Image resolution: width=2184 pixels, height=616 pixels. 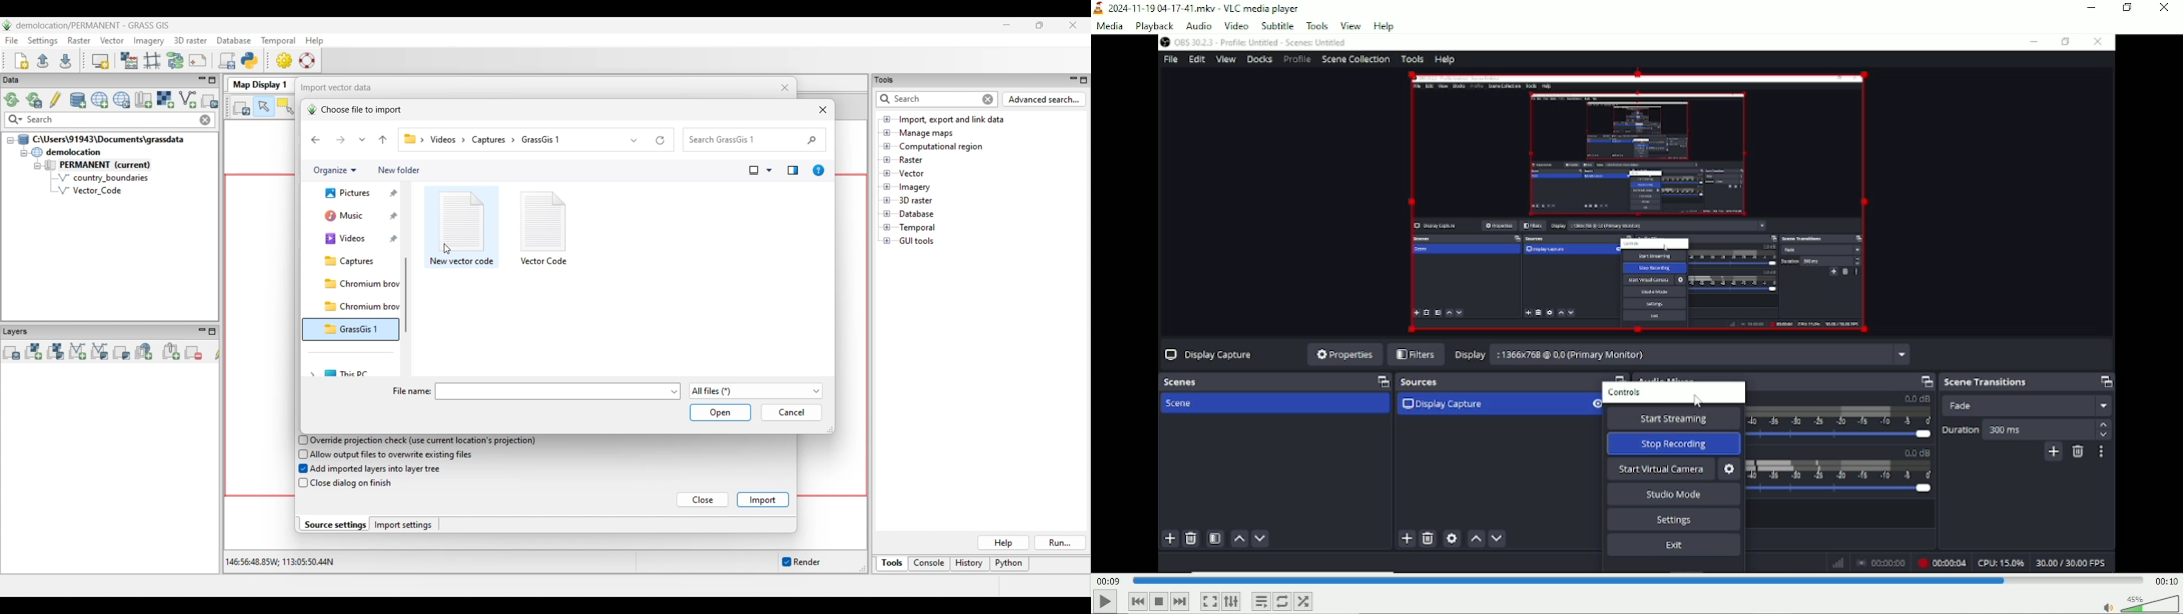 What do you see at coordinates (1277, 26) in the screenshot?
I see `Subtitle` at bounding box center [1277, 26].